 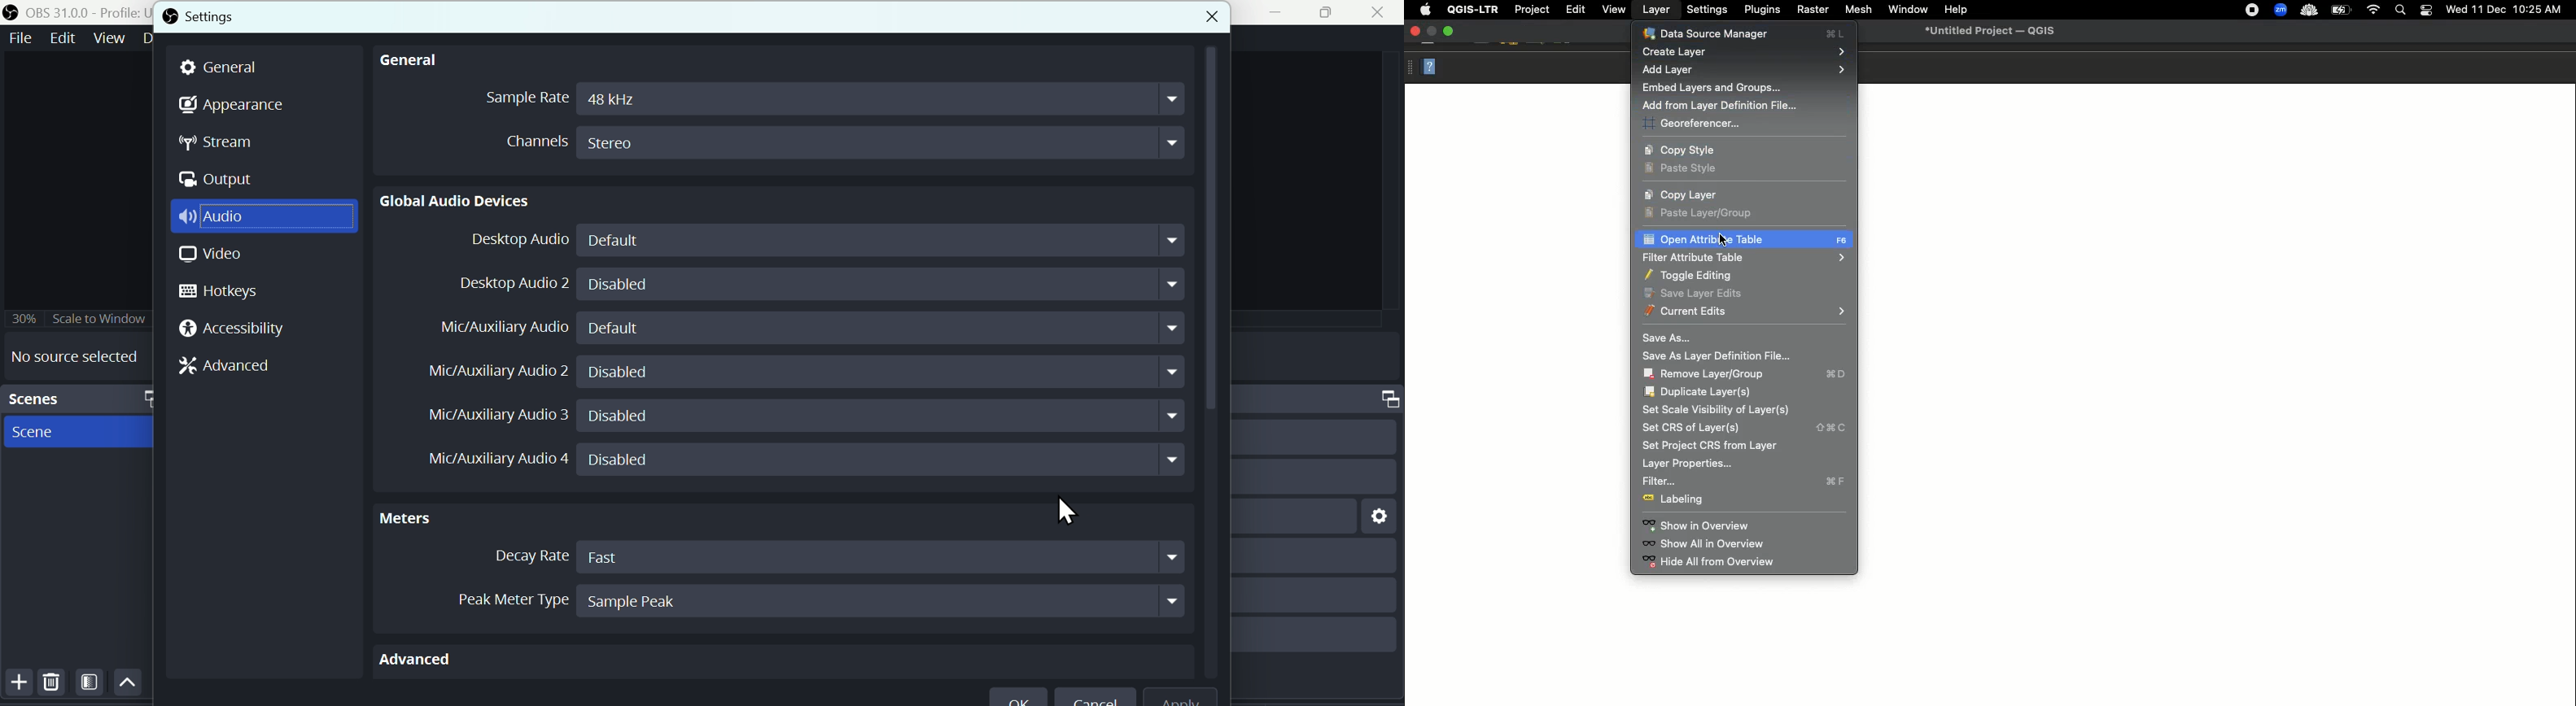 I want to click on Views, so click(x=110, y=37).